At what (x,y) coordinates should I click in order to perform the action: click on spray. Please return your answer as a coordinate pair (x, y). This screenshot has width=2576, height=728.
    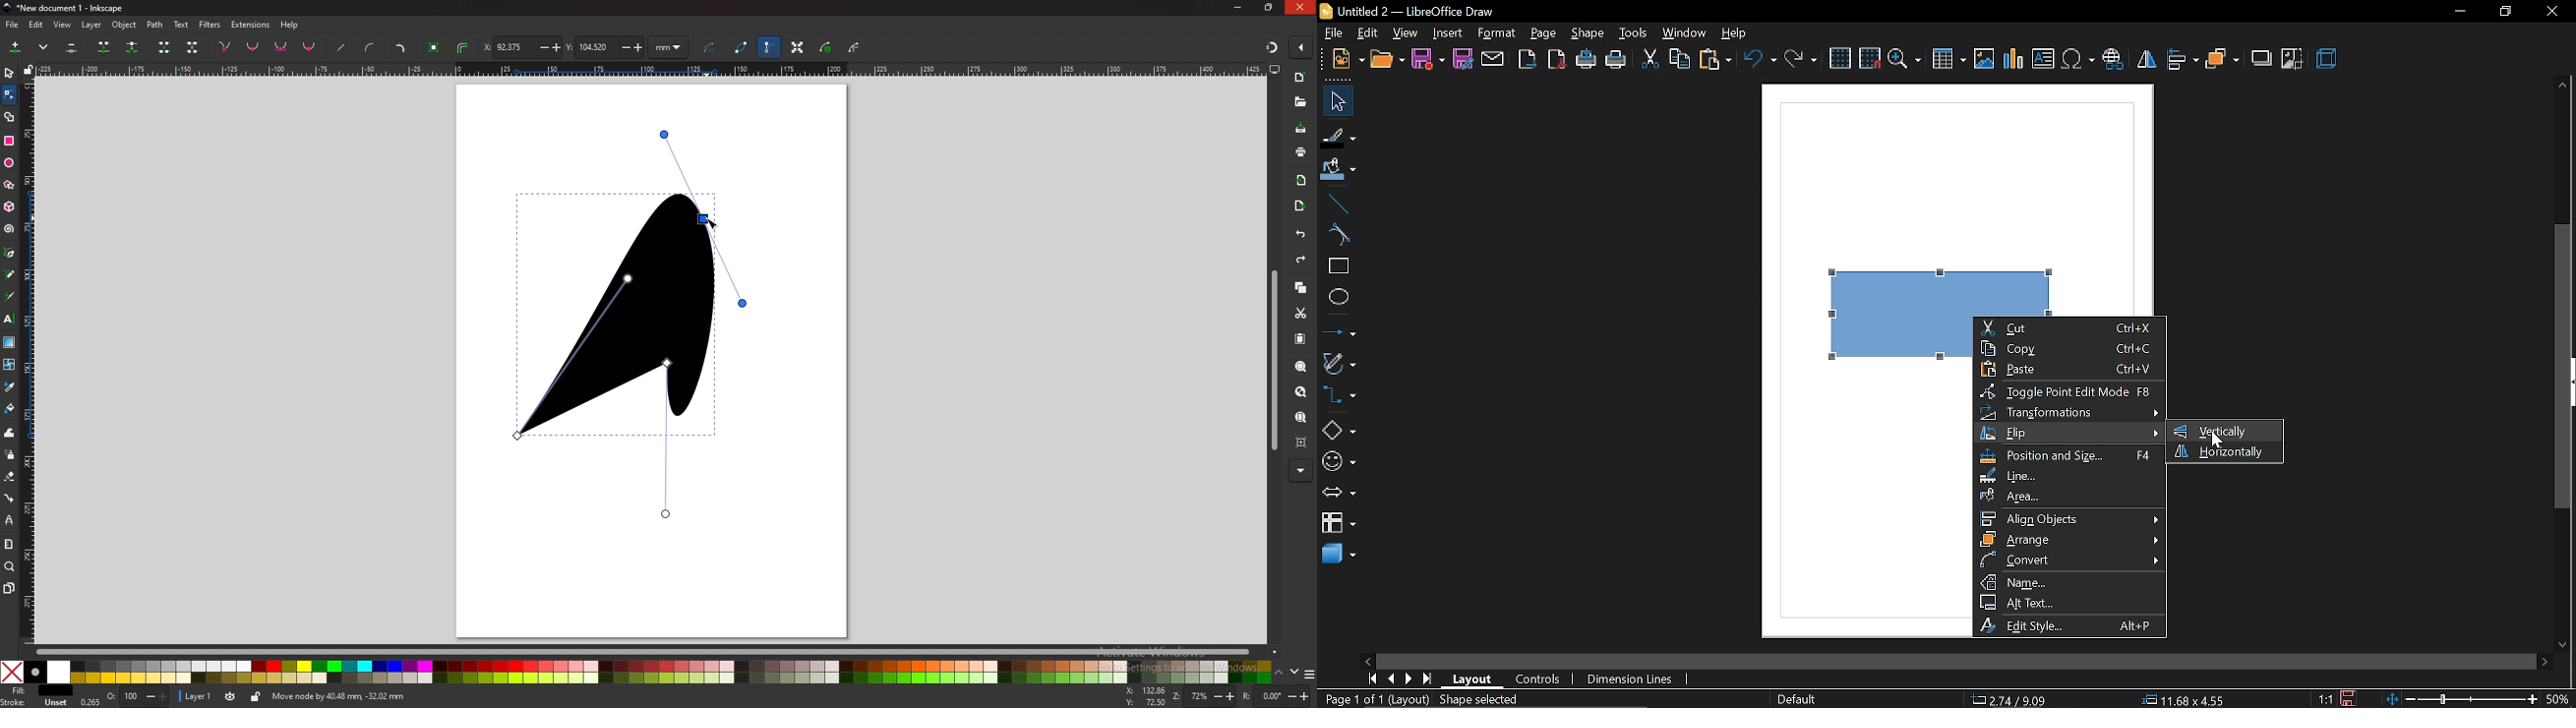
    Looking at the image, I should click on (10, 454).